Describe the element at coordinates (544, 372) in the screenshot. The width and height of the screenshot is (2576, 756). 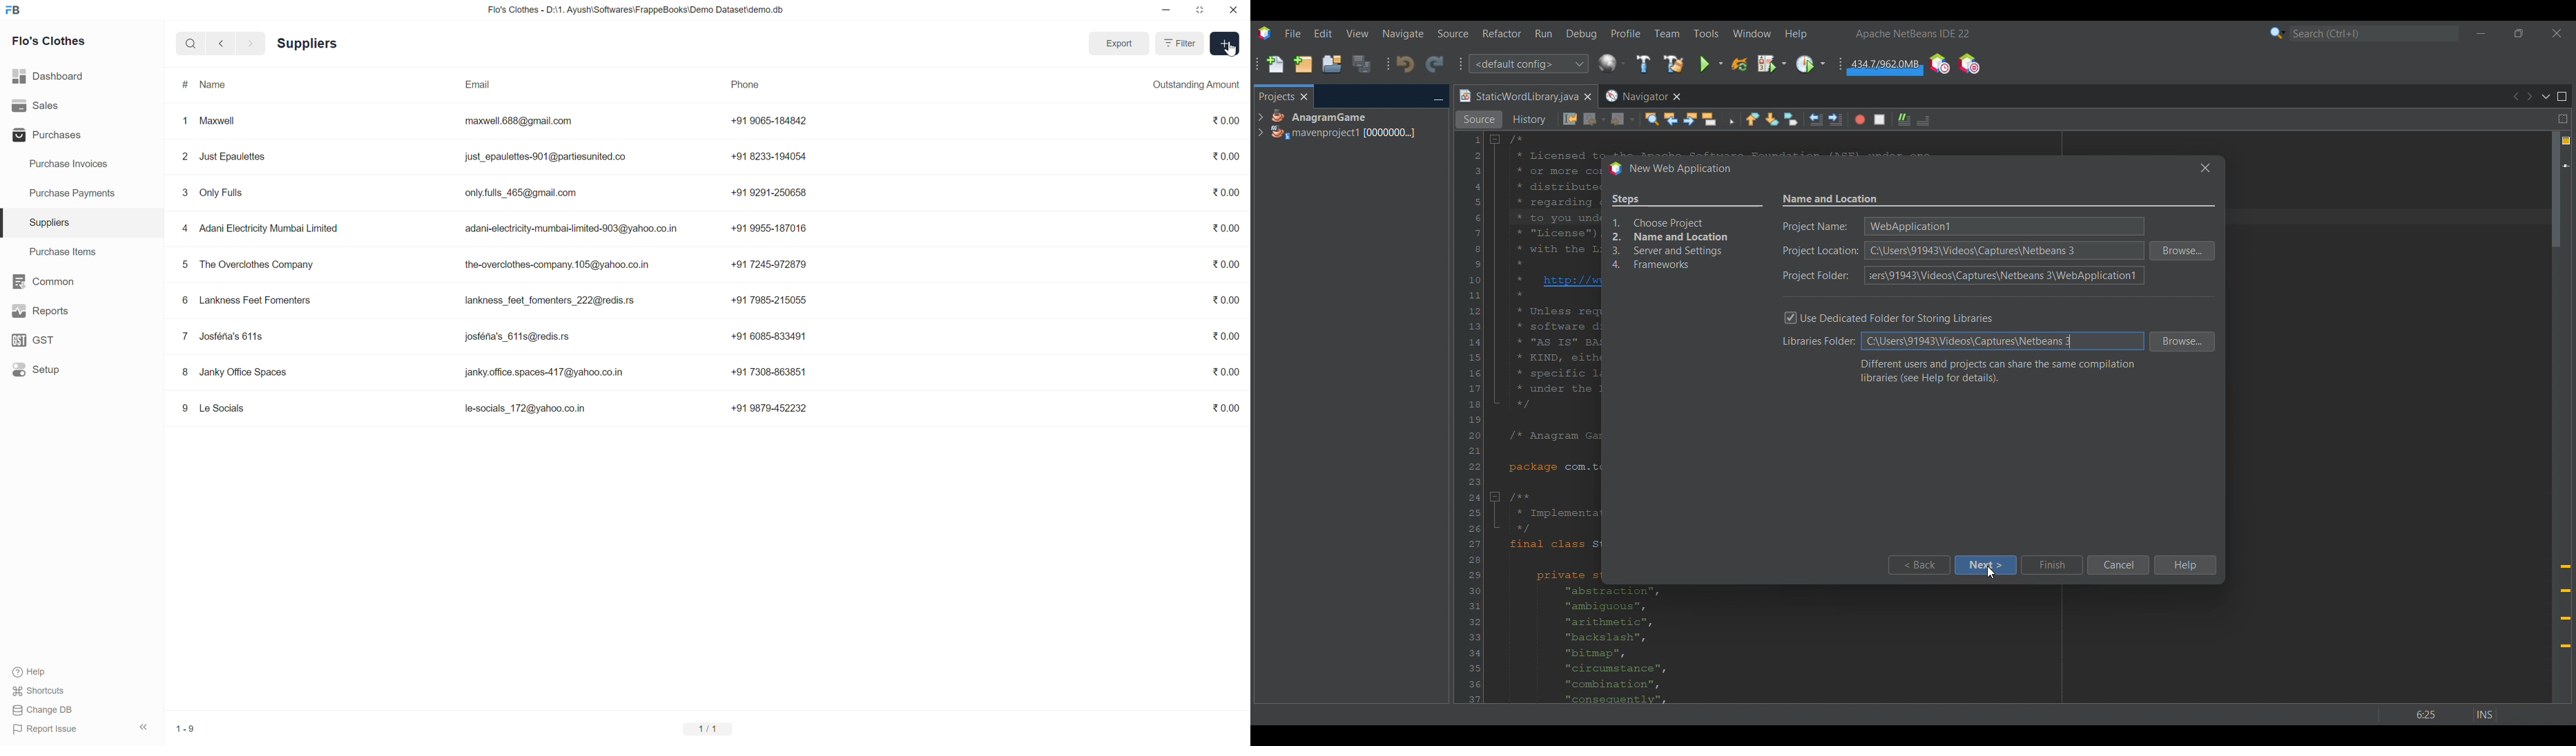
I see `janky.office.spaces-417@yahoo.co.in` at that location.